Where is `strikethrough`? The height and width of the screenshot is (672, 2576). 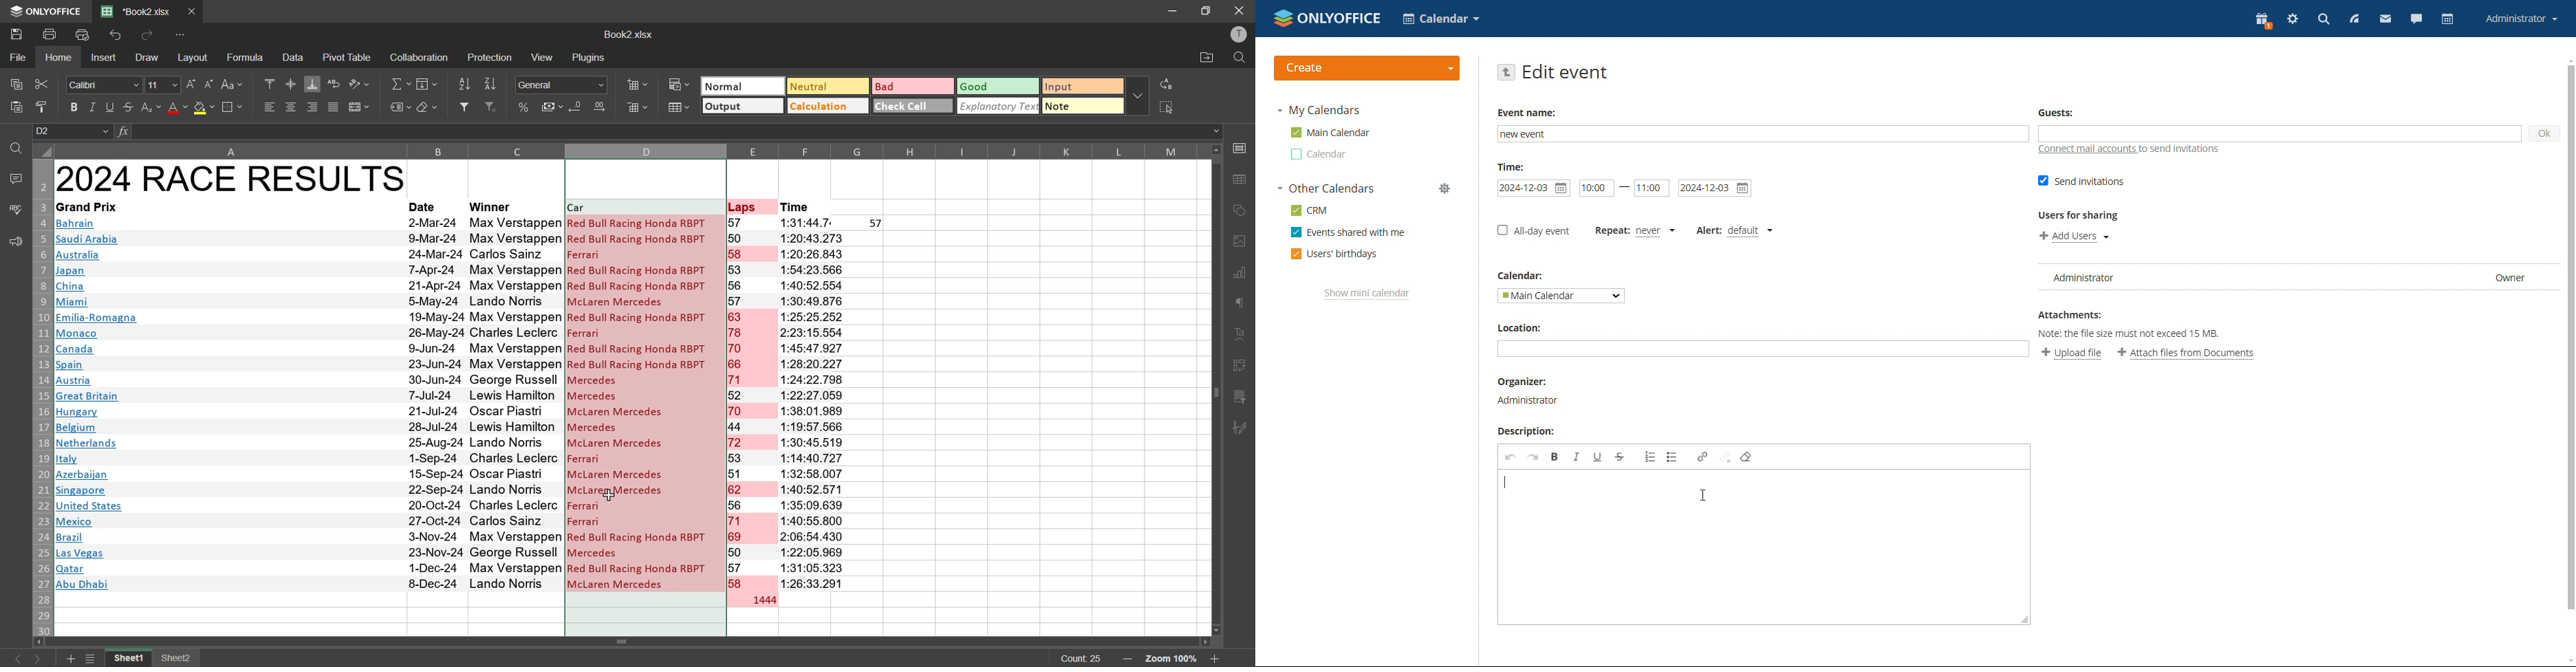
strikethrough is located at coordinates (127, 106).